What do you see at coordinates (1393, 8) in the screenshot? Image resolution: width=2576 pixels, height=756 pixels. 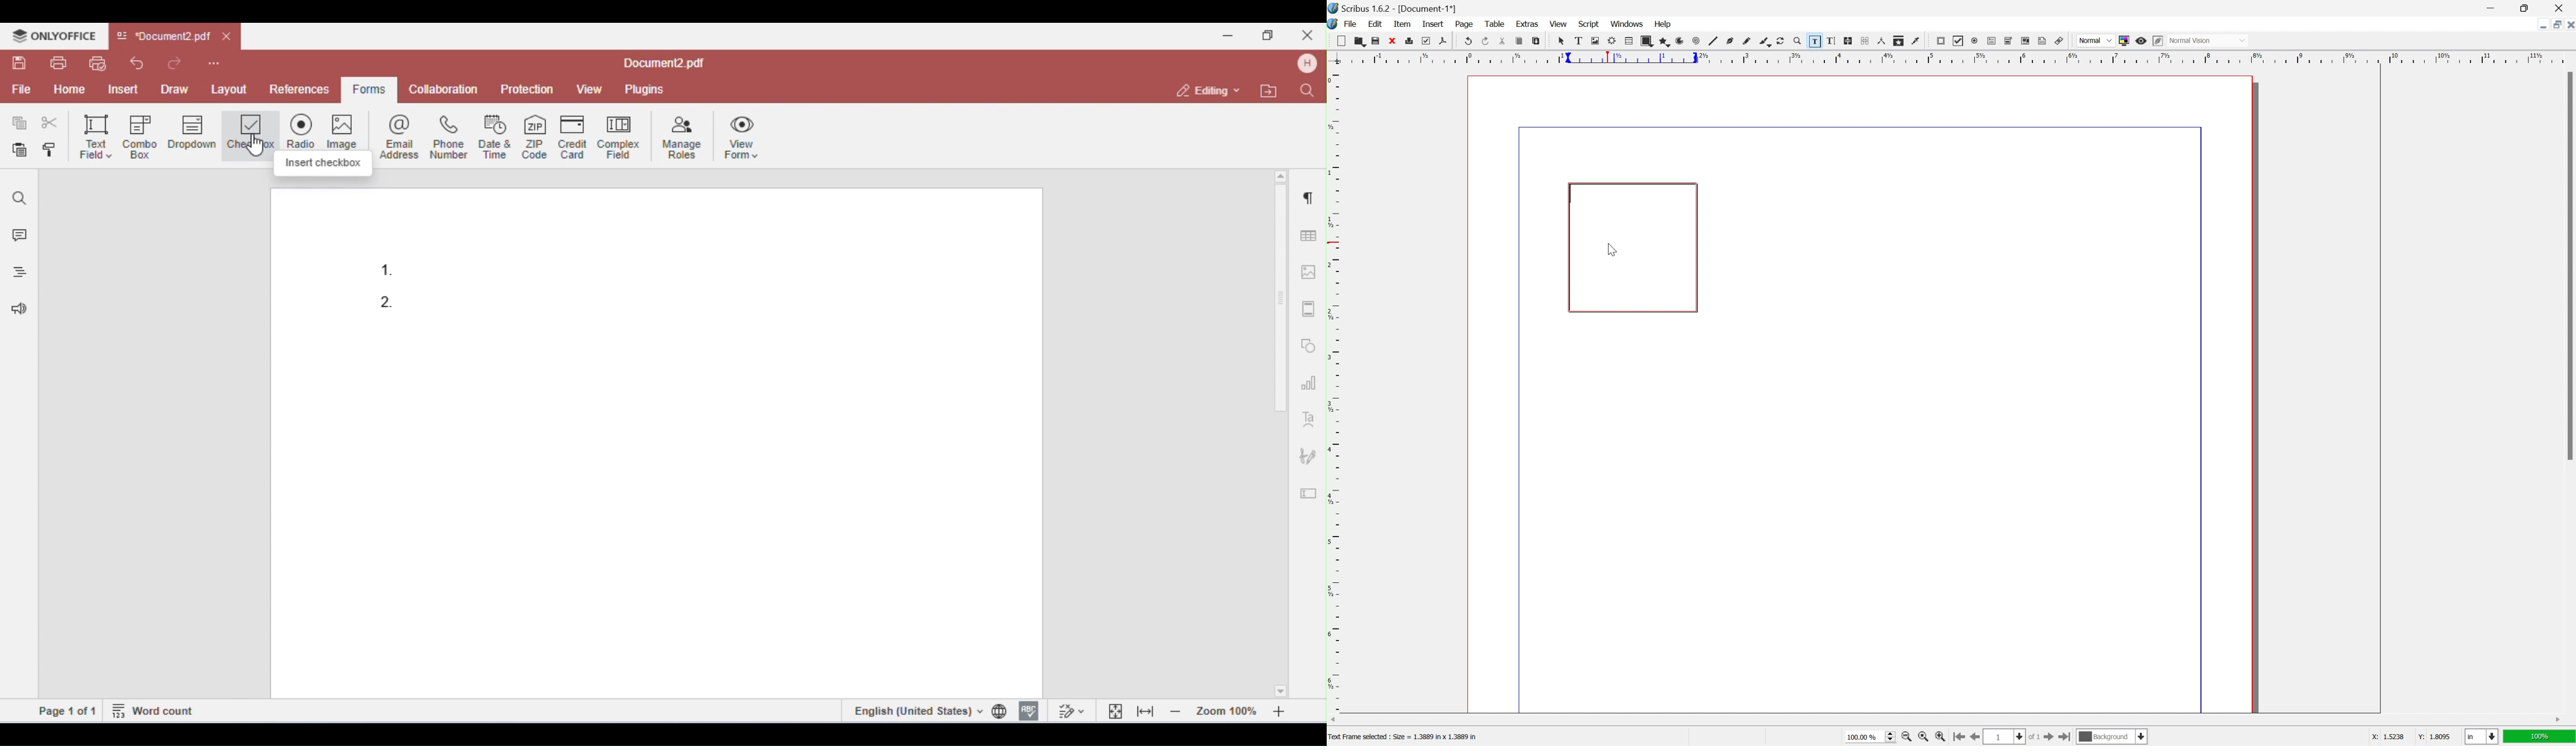 I see `scribus 1.6.2 - [document-1*]` at bounding box center [1393, 8].